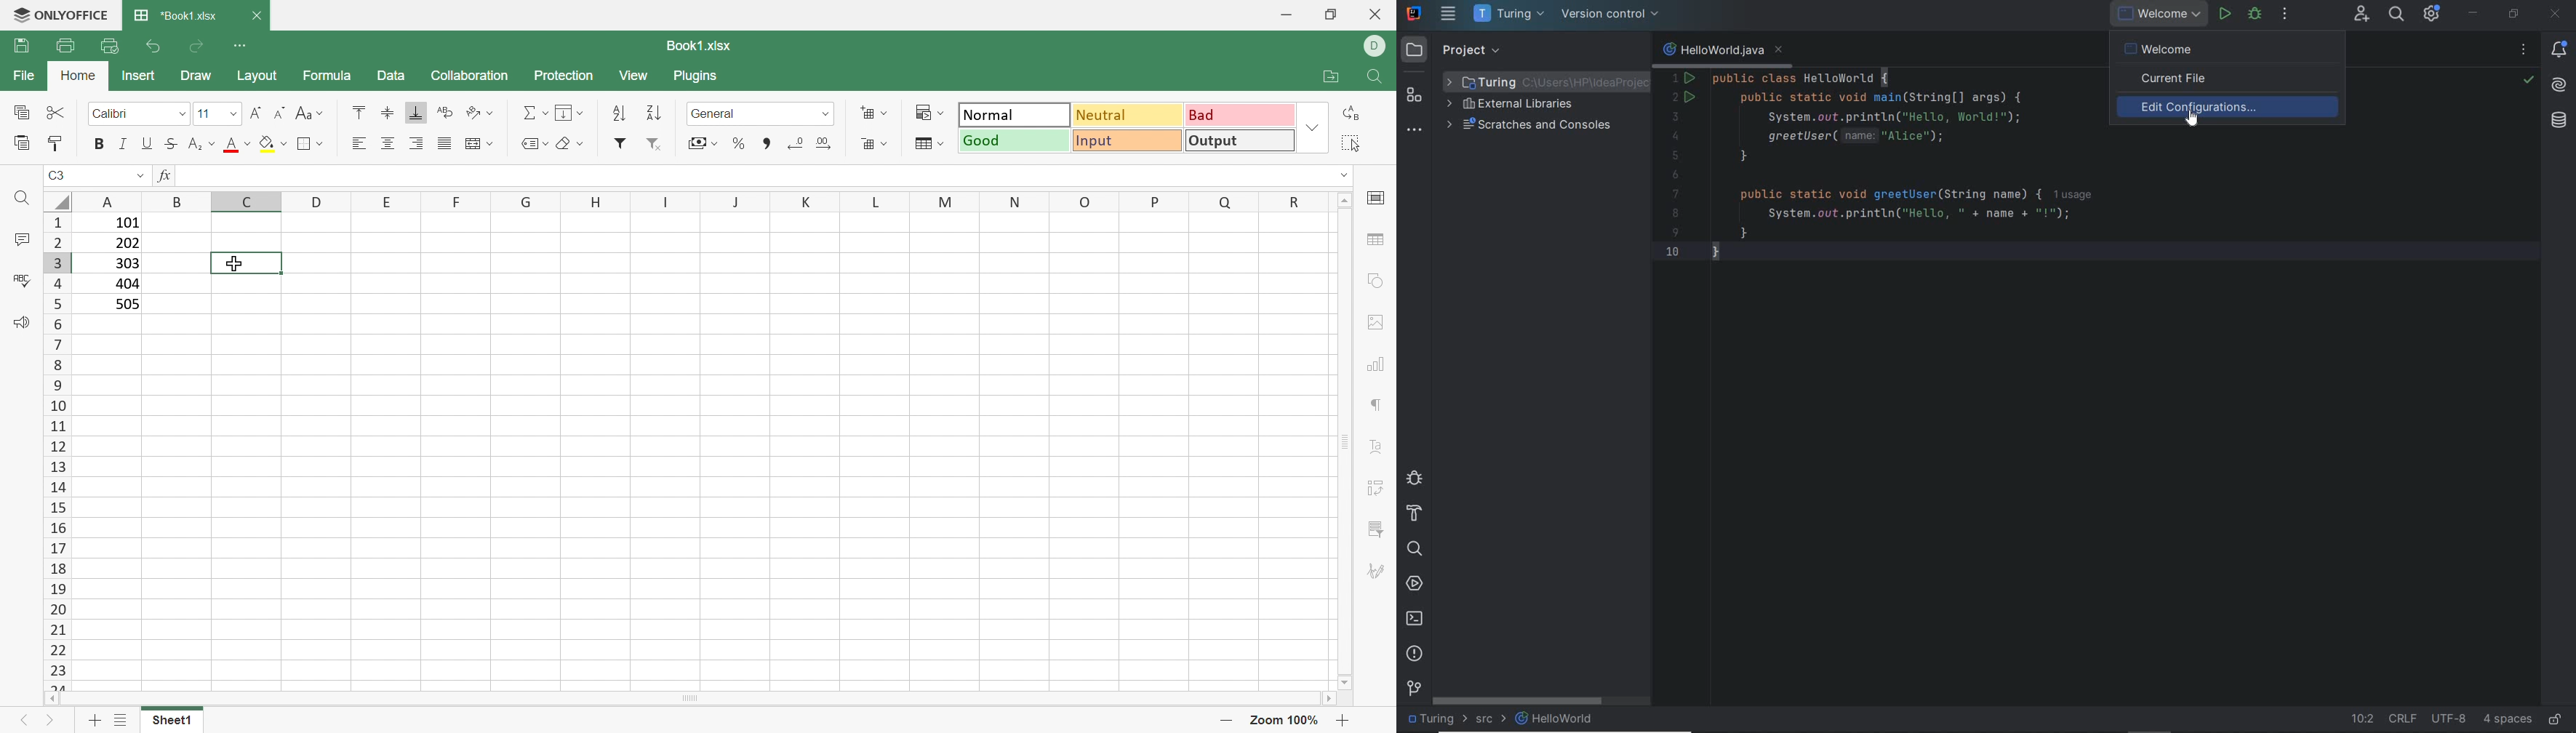 The image size is (2576, 756). What do you see at coordinates (1241, 140) in the screenshot?
I see `Output` at bounding box center [1241, 140].